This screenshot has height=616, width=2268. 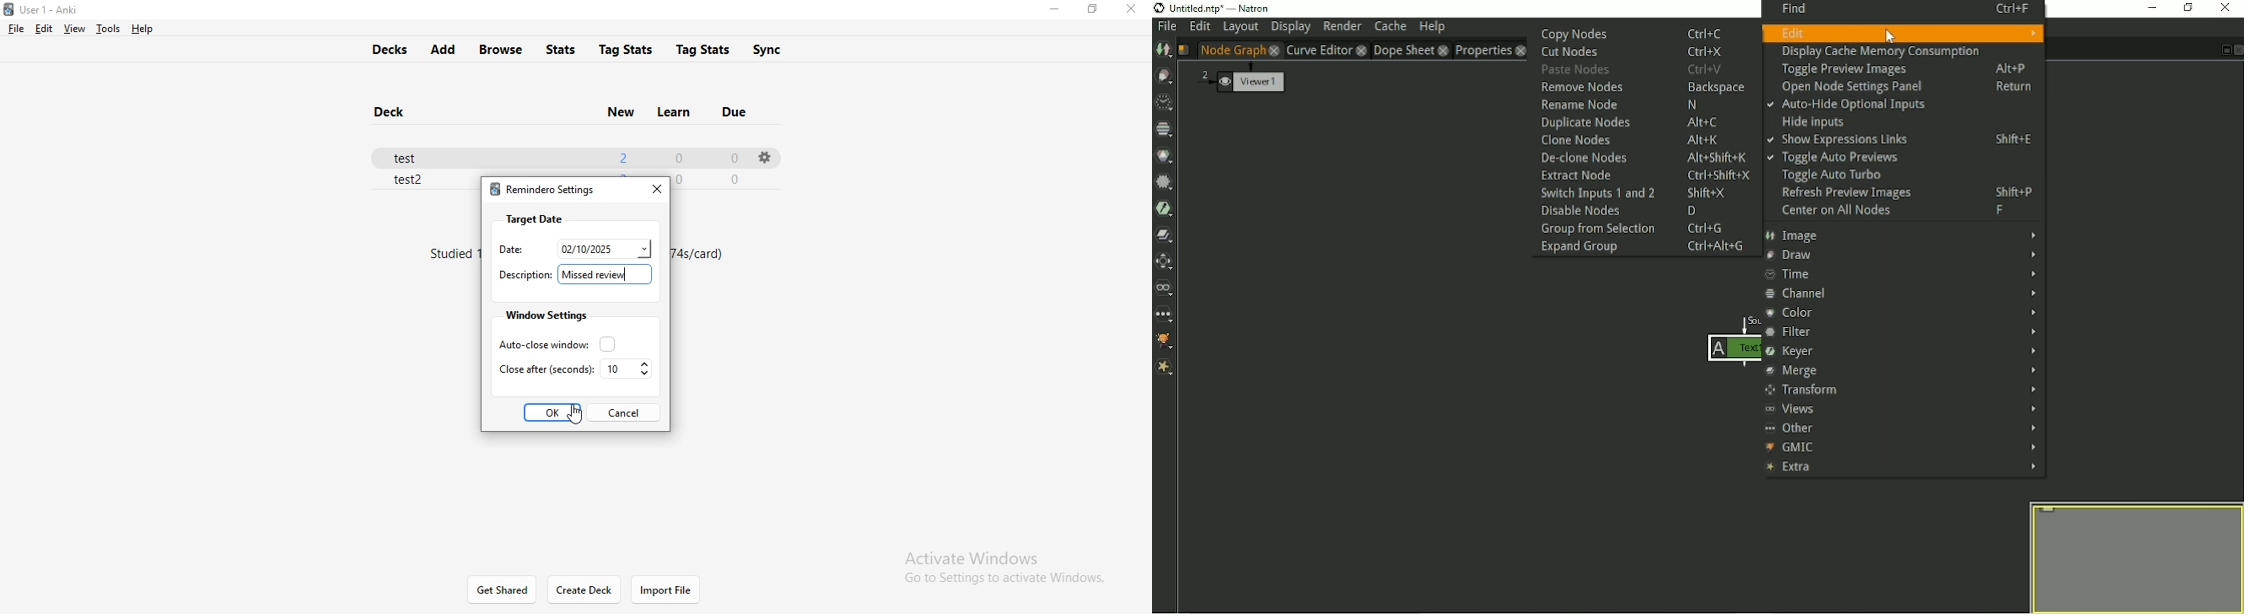 I want to click on 0, so click(x=737, y=179).